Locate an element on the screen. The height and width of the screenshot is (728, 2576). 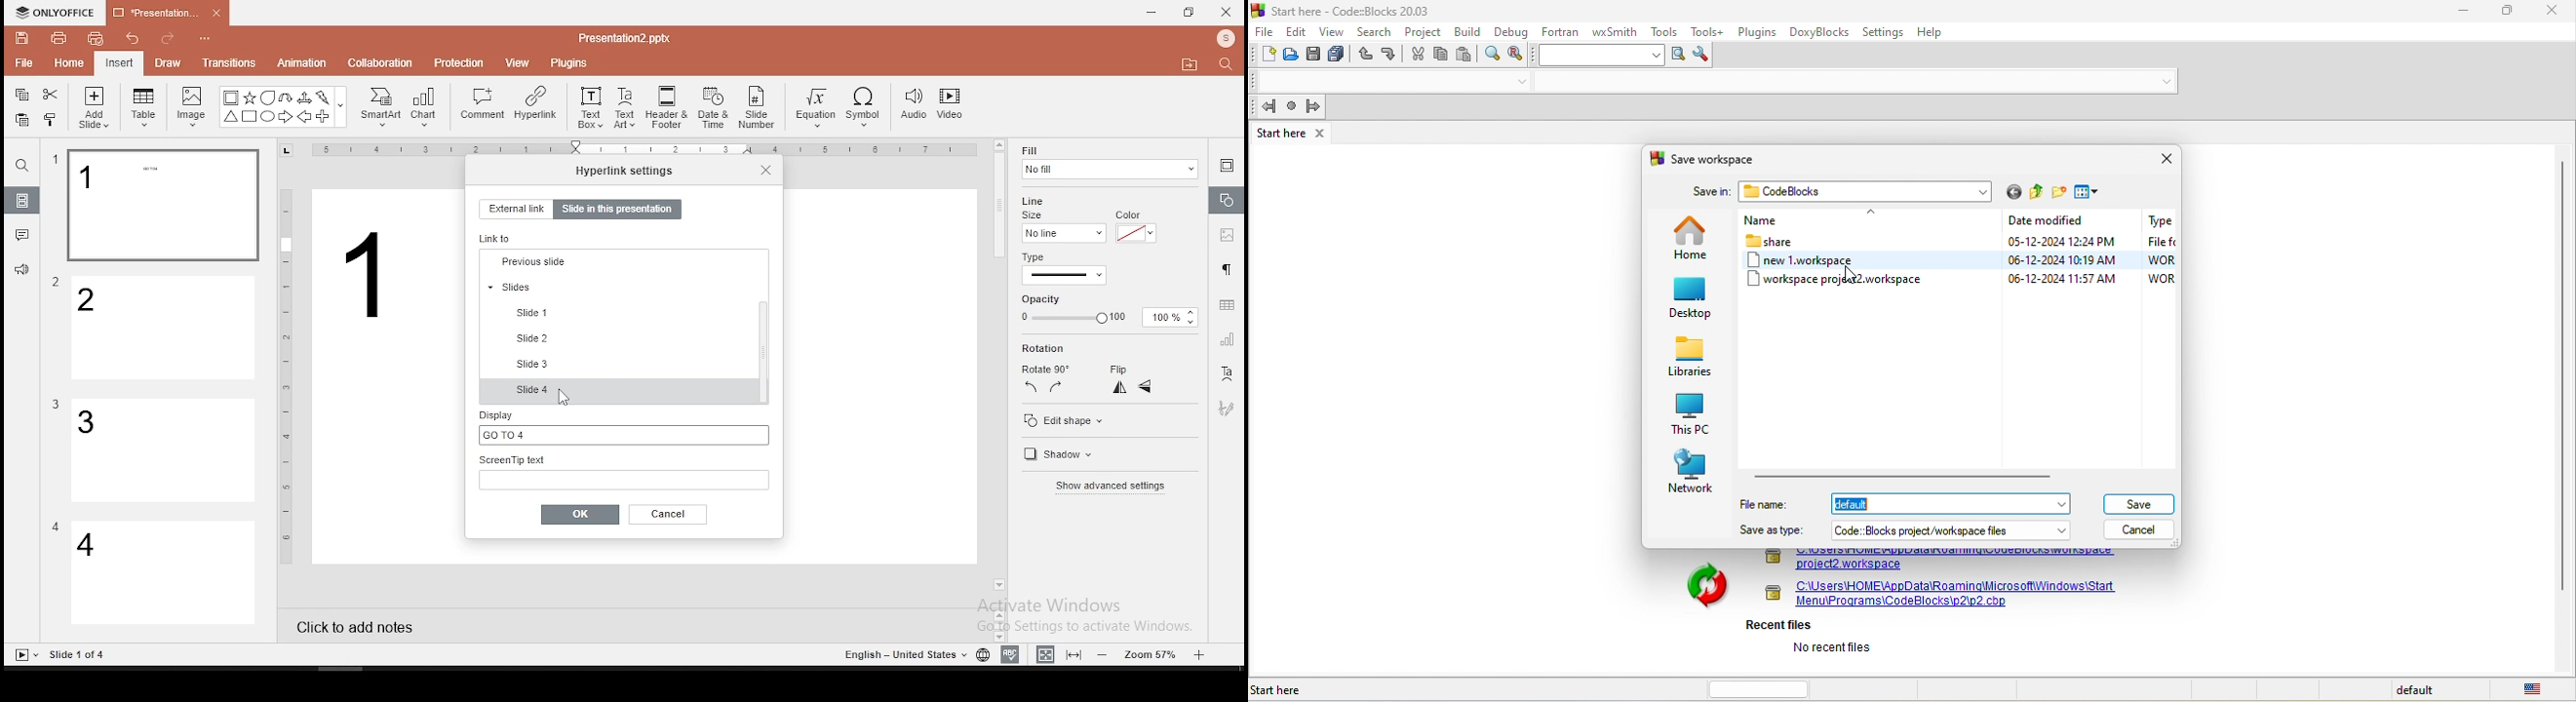
 is located at coordinates (206, 40).